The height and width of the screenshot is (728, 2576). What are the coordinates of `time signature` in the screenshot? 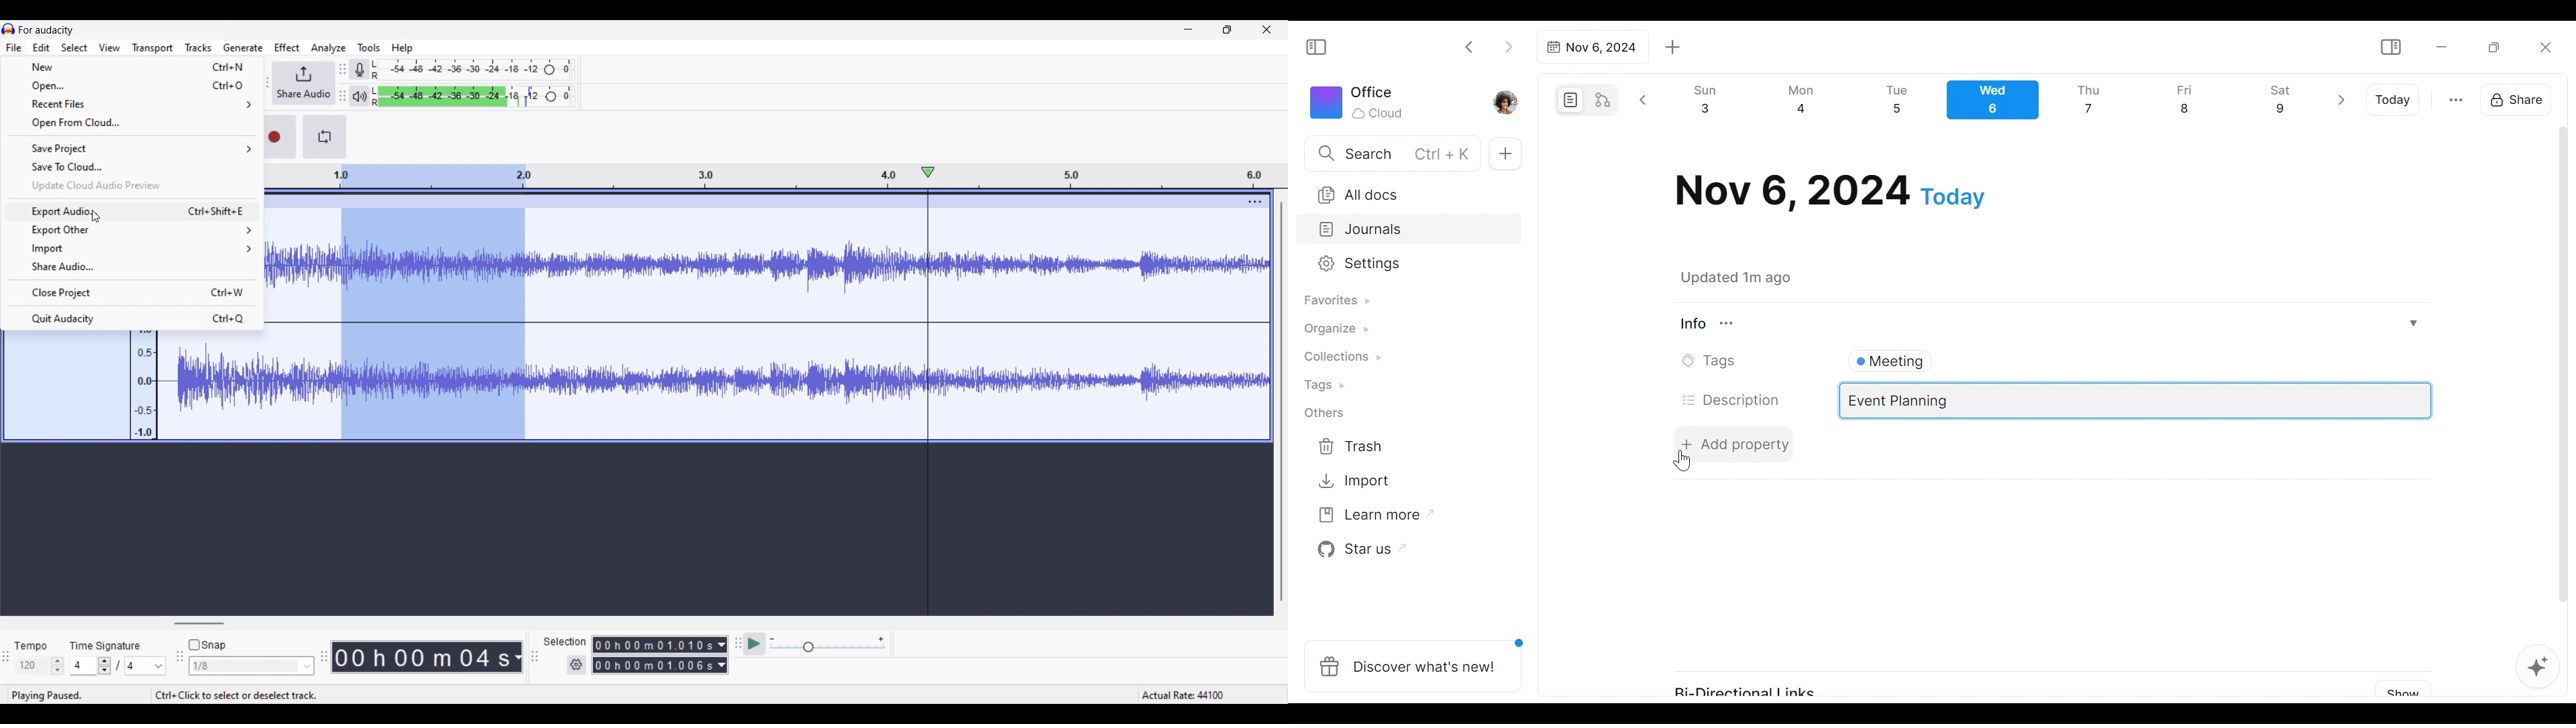 It's located at (105, 646).